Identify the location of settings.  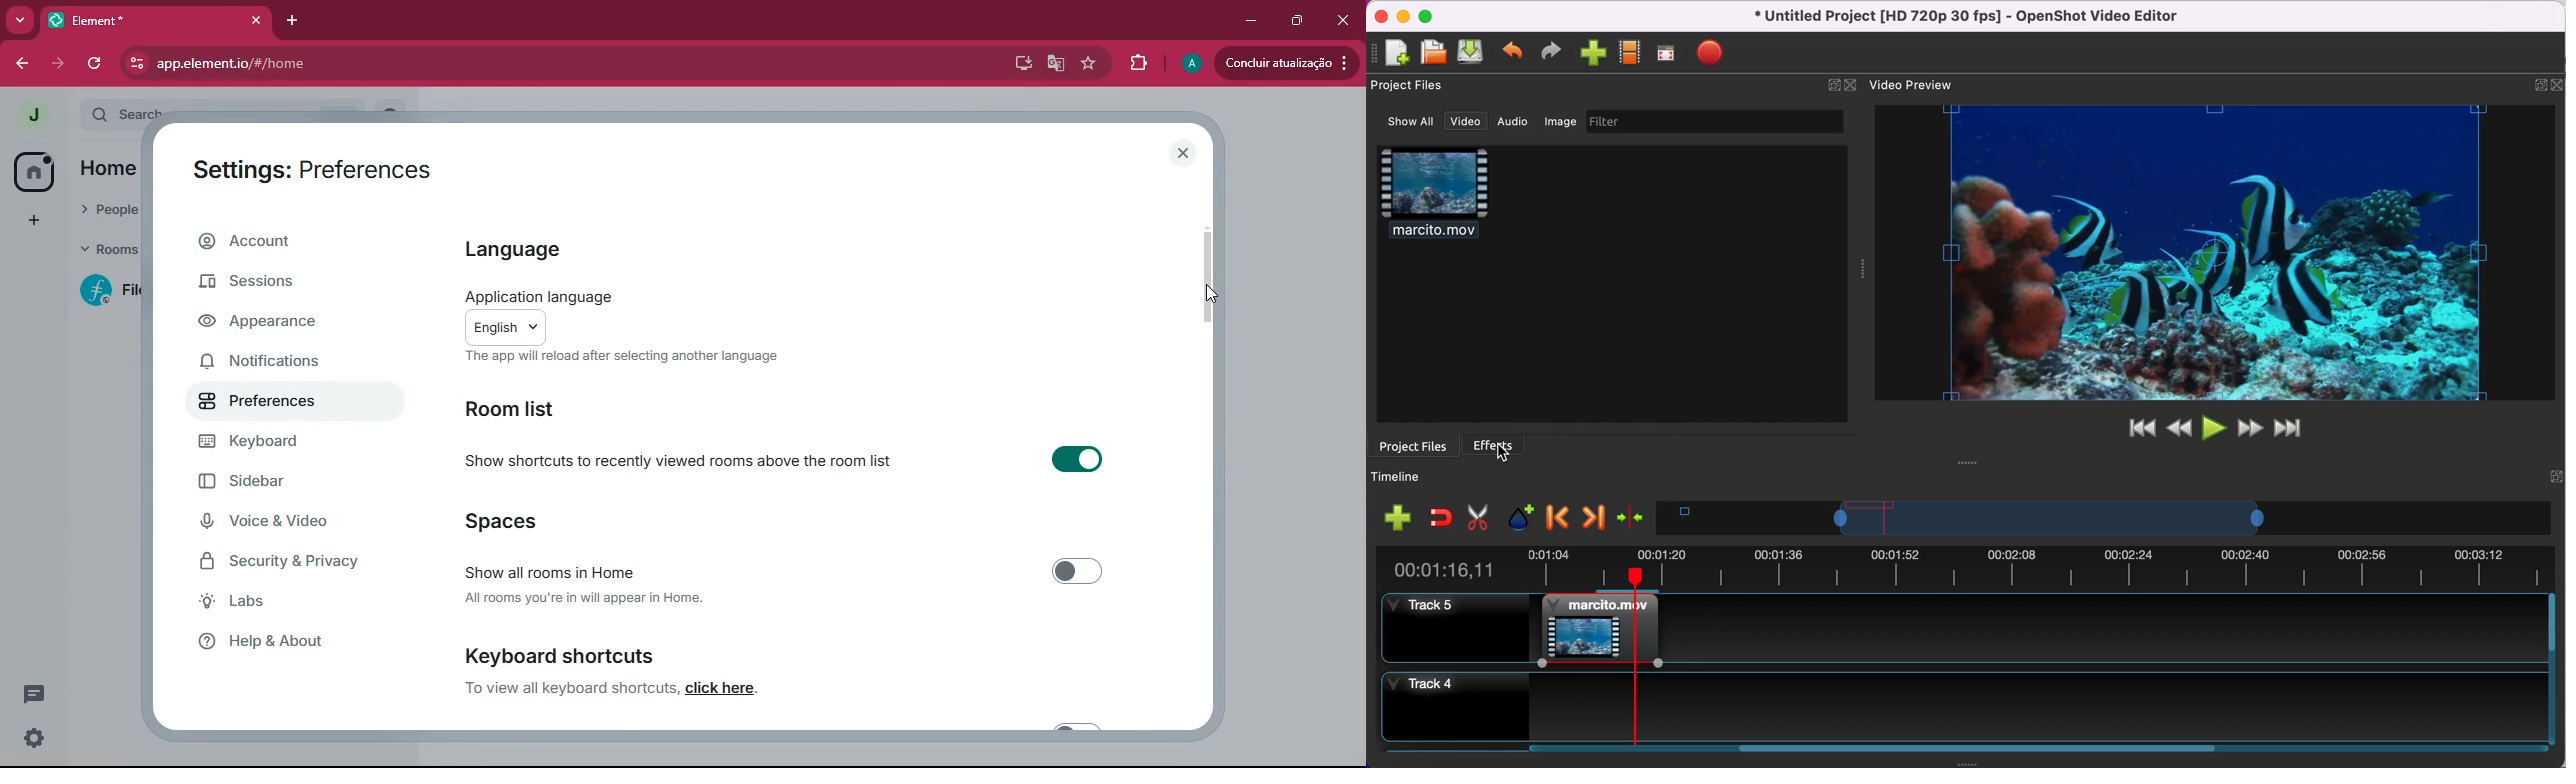
(32, 738).